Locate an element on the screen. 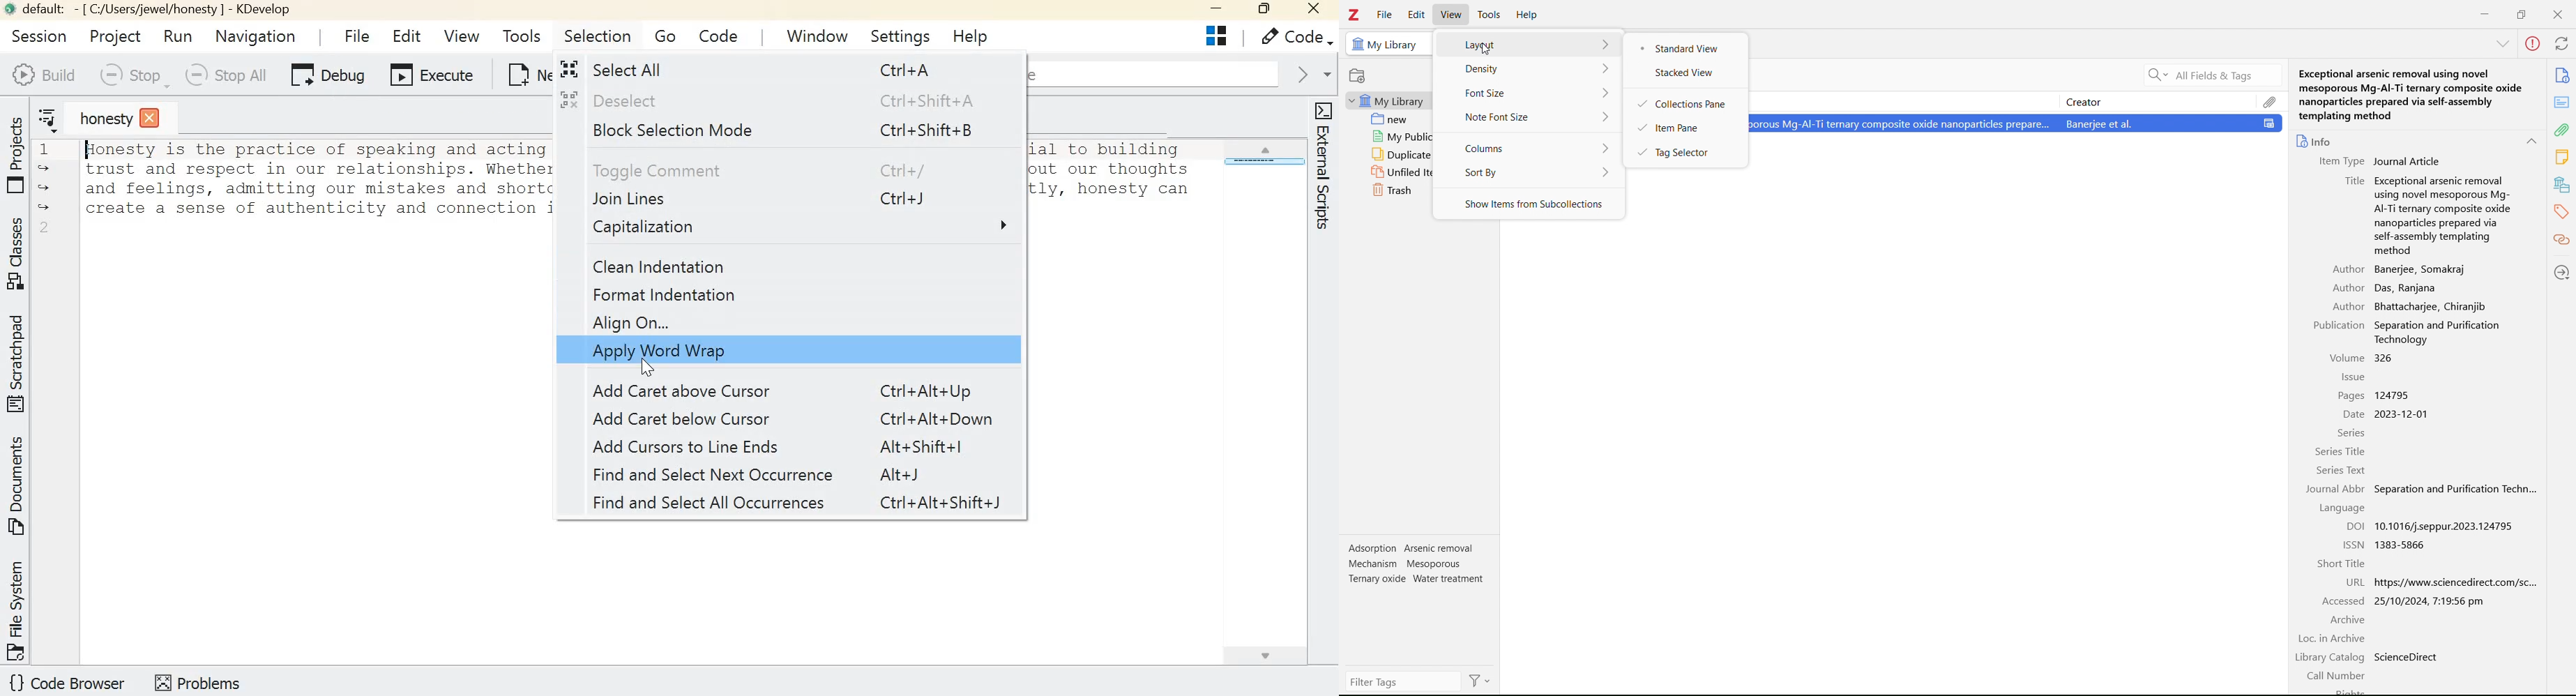 The height and width of the screenshot is (700, 2576). 2023-12-01 is located at coordinates (2407, 414).